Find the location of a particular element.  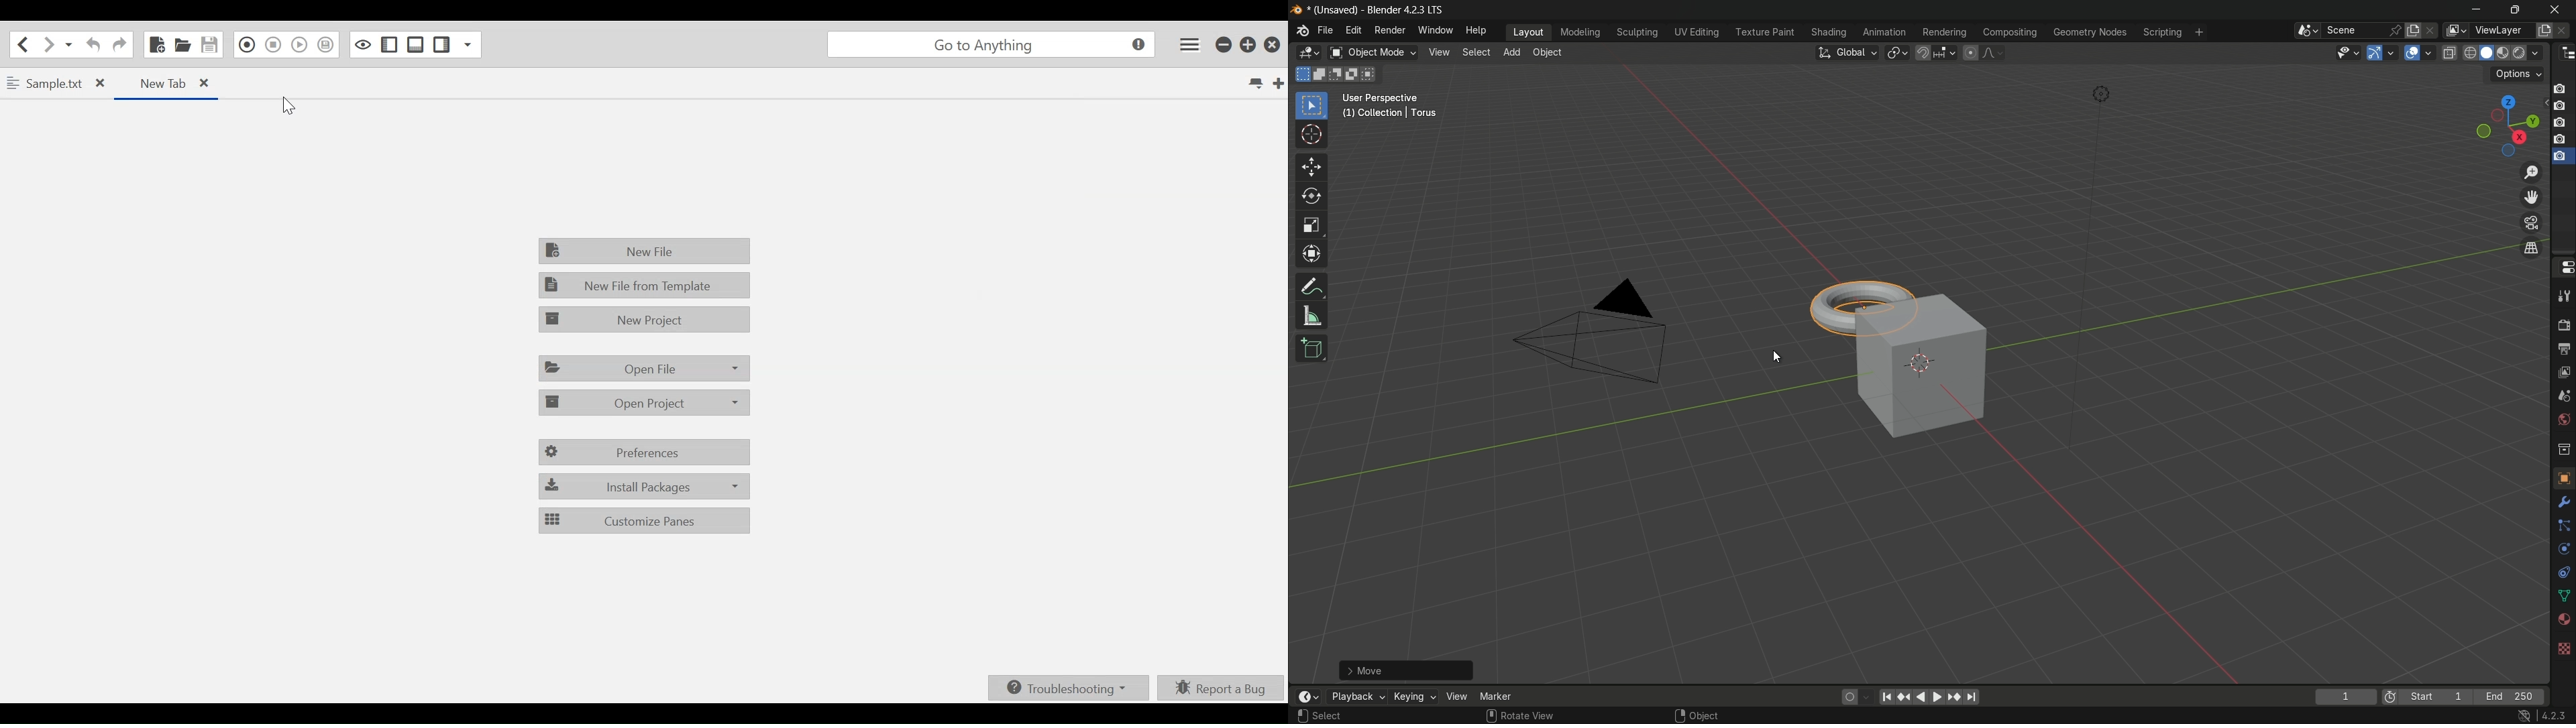

toggle the camera view is located at coordinates (2531, 223).